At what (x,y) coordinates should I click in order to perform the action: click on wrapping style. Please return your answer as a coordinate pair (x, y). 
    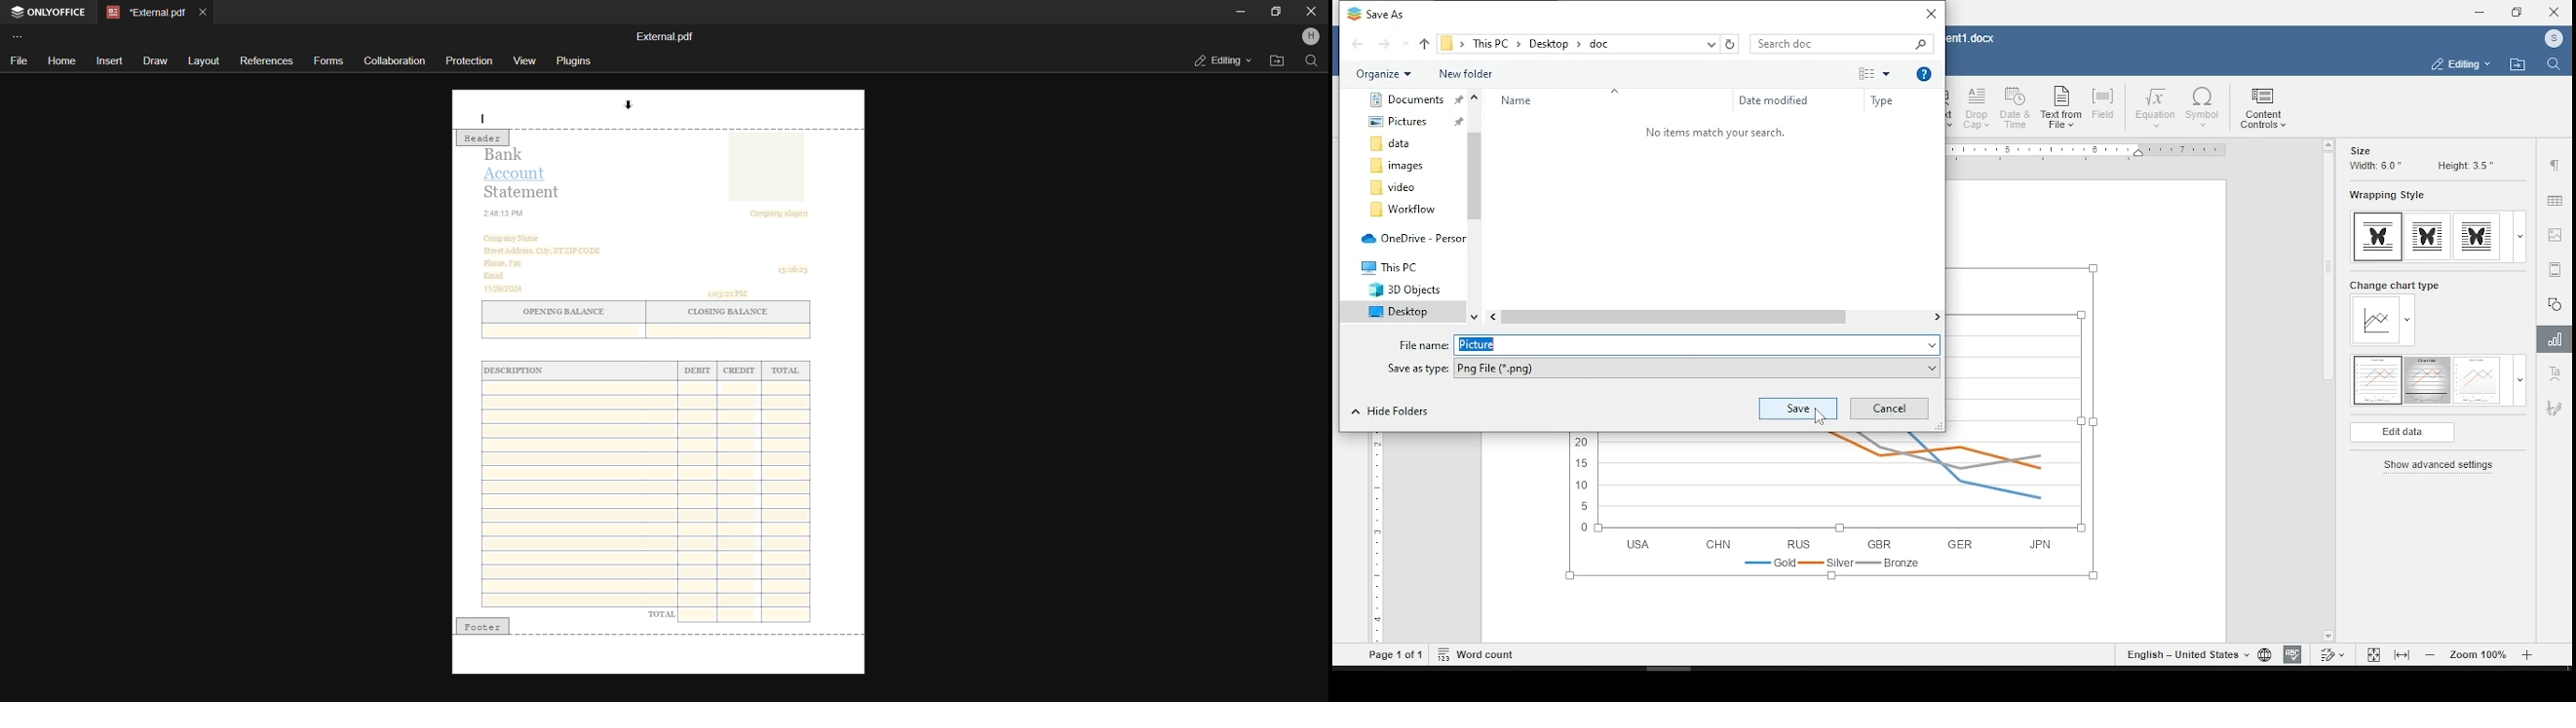
    Looking at the image, I should click on (2428, 238).